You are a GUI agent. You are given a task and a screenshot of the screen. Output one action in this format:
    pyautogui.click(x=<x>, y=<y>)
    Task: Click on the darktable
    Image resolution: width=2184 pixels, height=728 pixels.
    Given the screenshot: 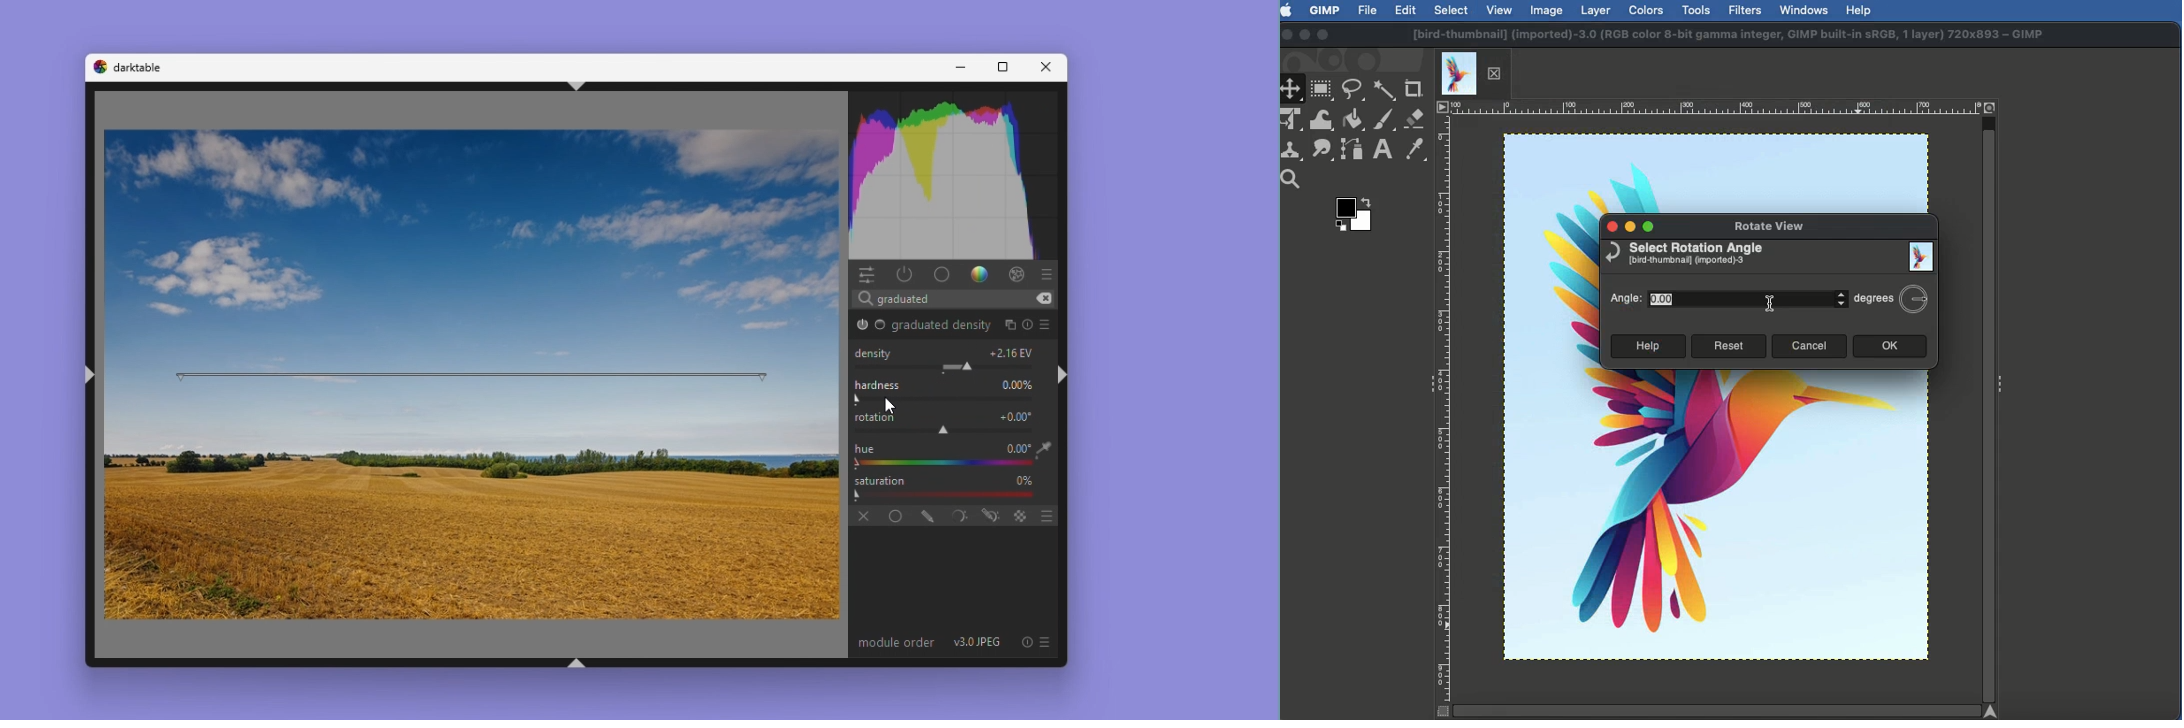 What is the action you would take?
    pyautogui.click(x=143, y=67)
    